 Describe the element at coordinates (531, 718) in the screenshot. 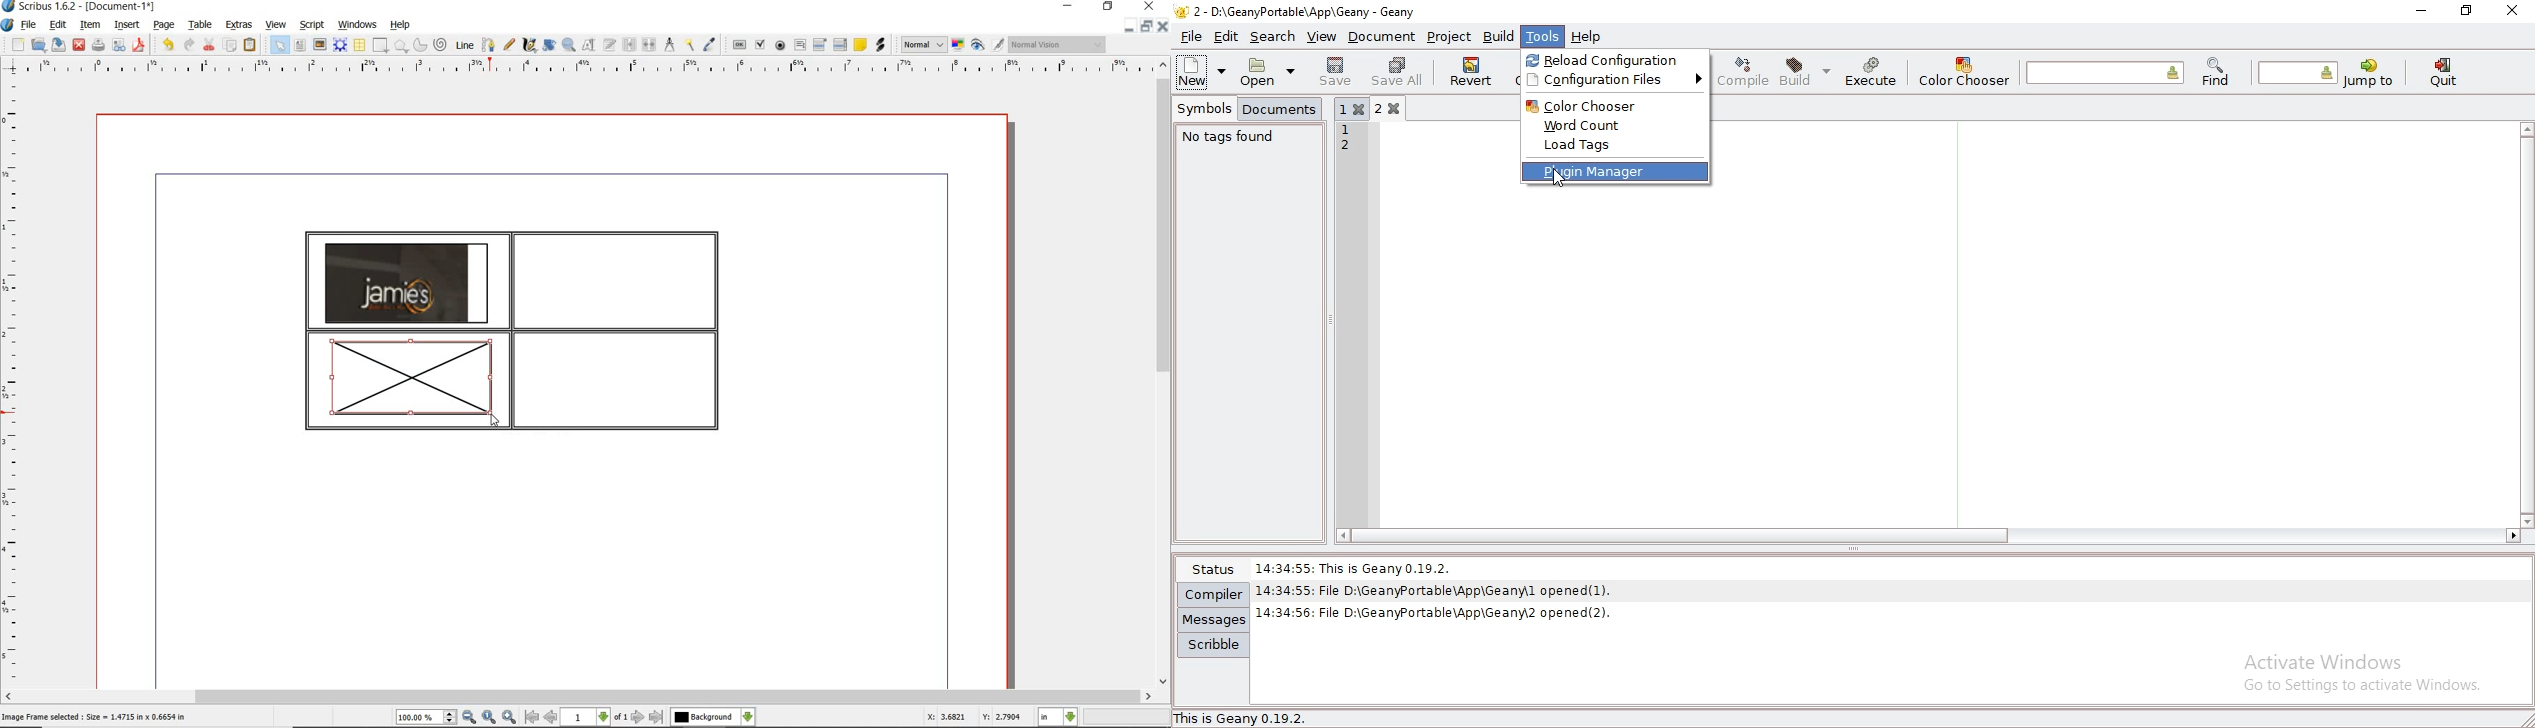

I see `go to first page` at that location.